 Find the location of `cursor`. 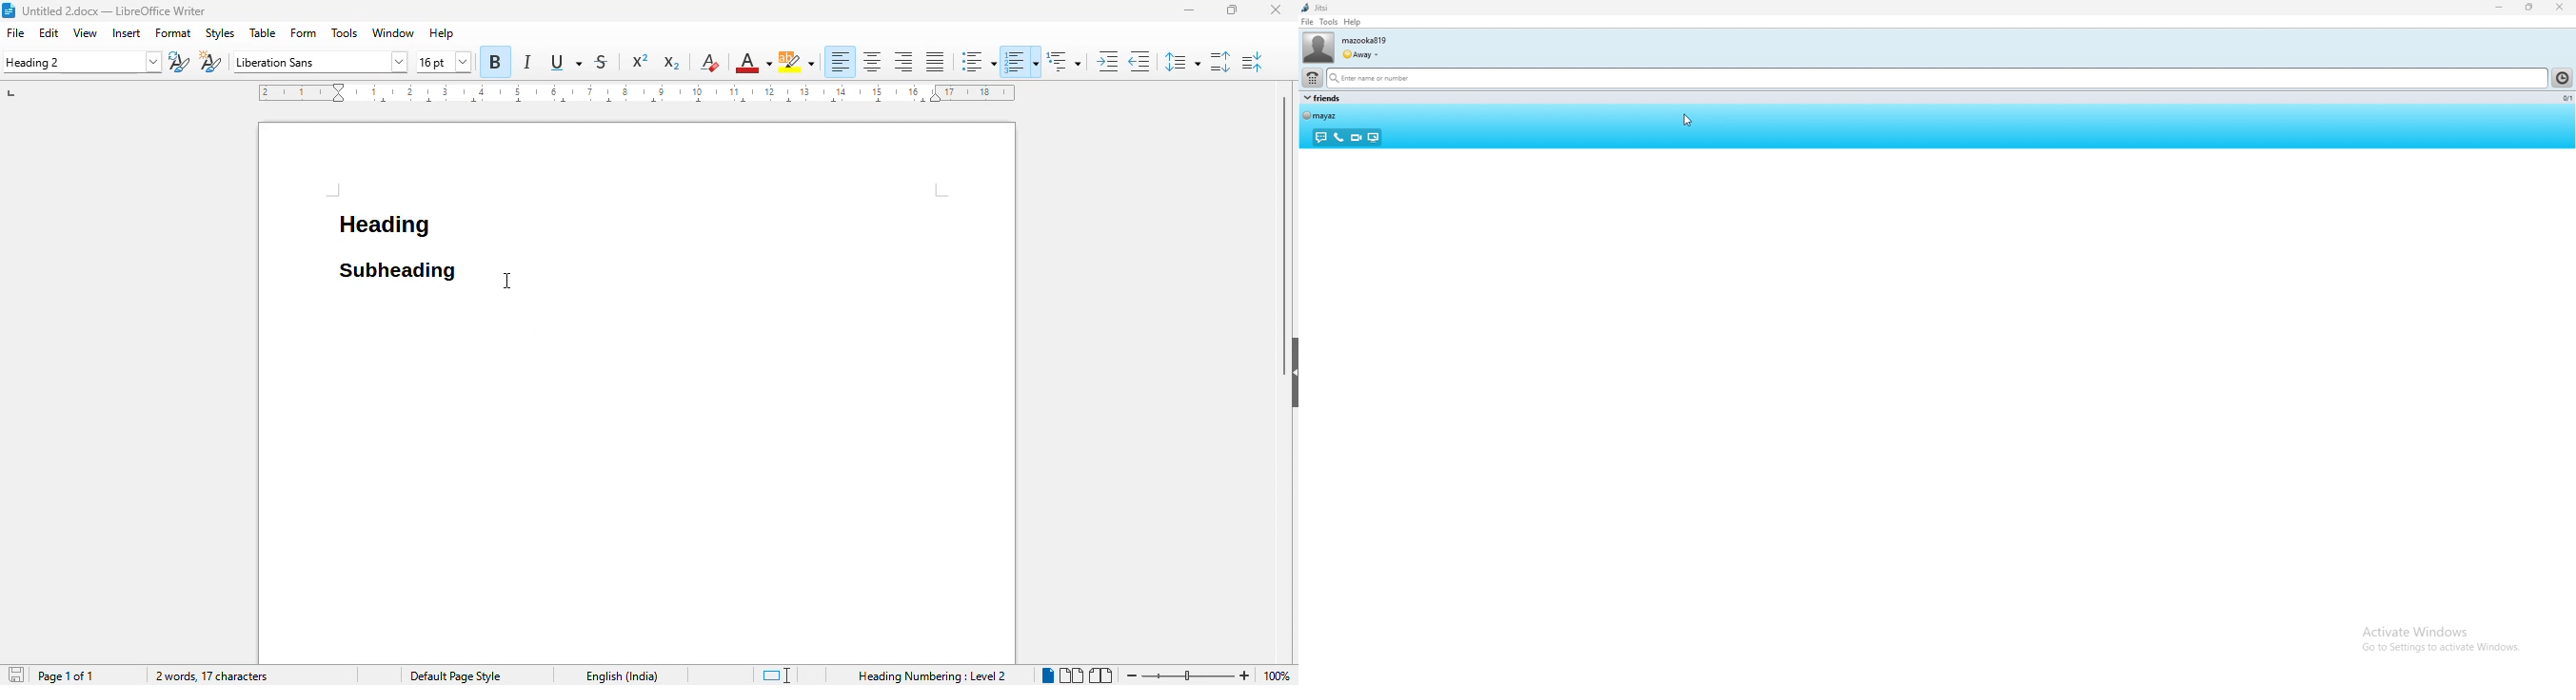

cursor is located at coordinates (1689, 120).